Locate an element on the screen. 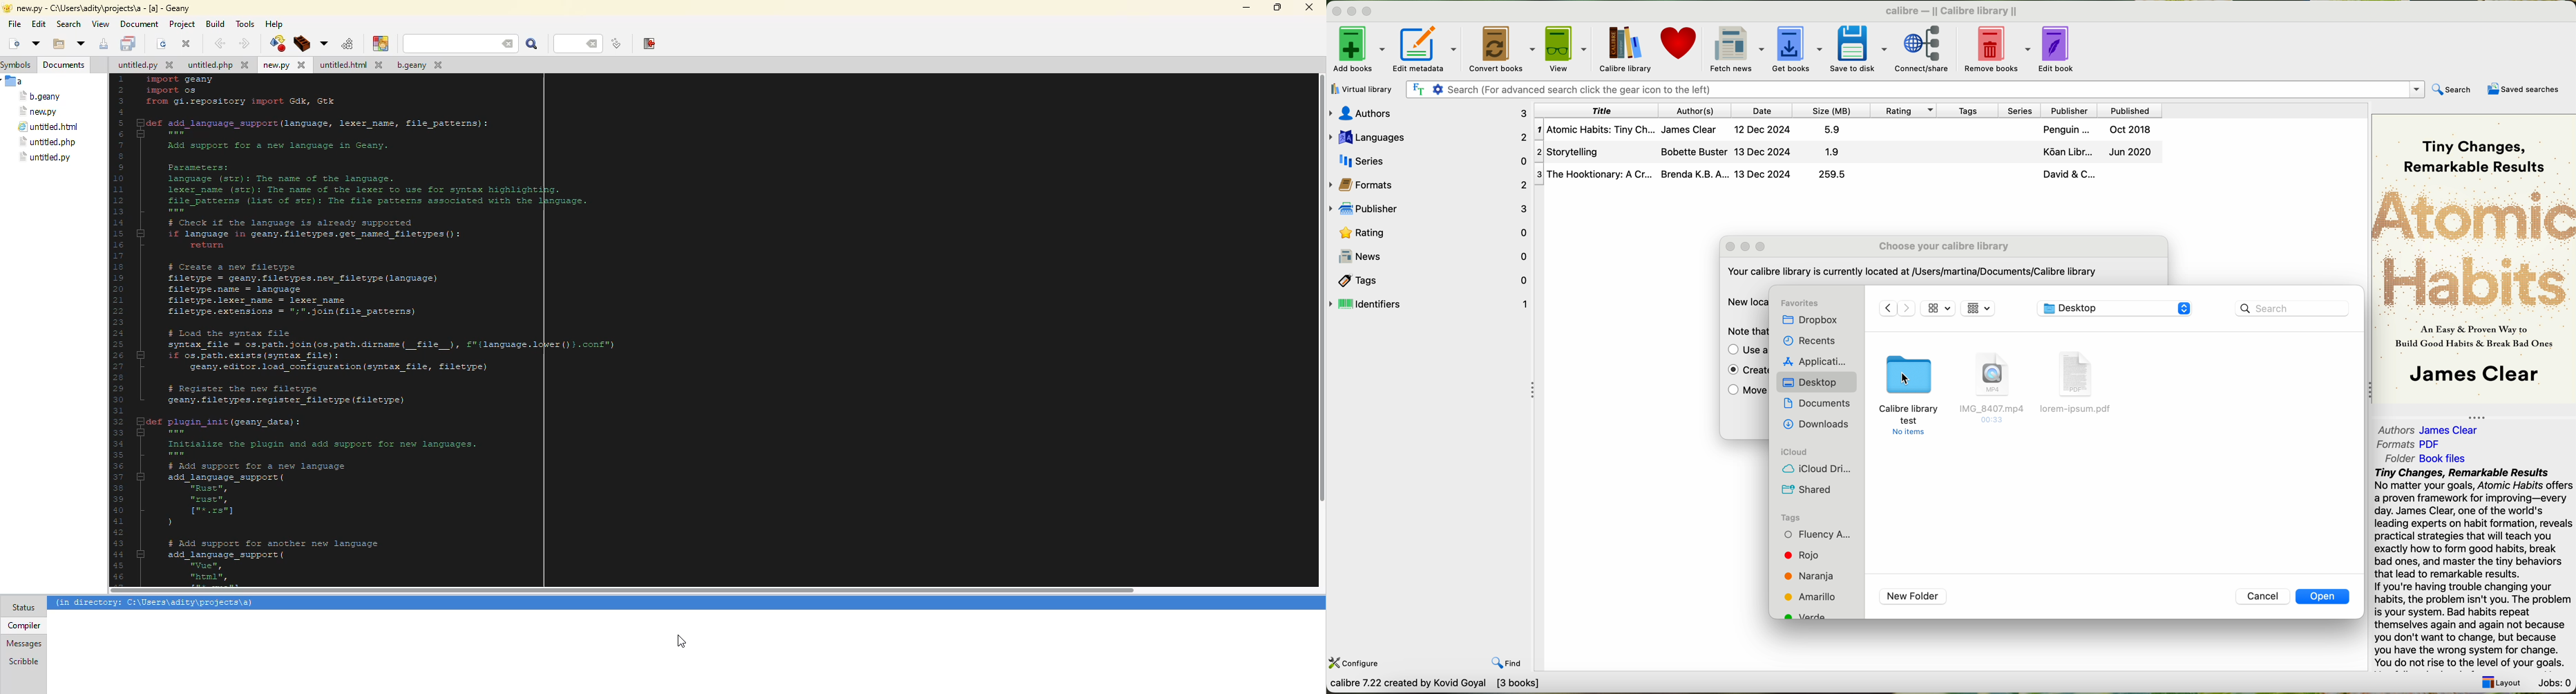 The image size is (2576, 700). downloads is located at coordinates (1818, 424).